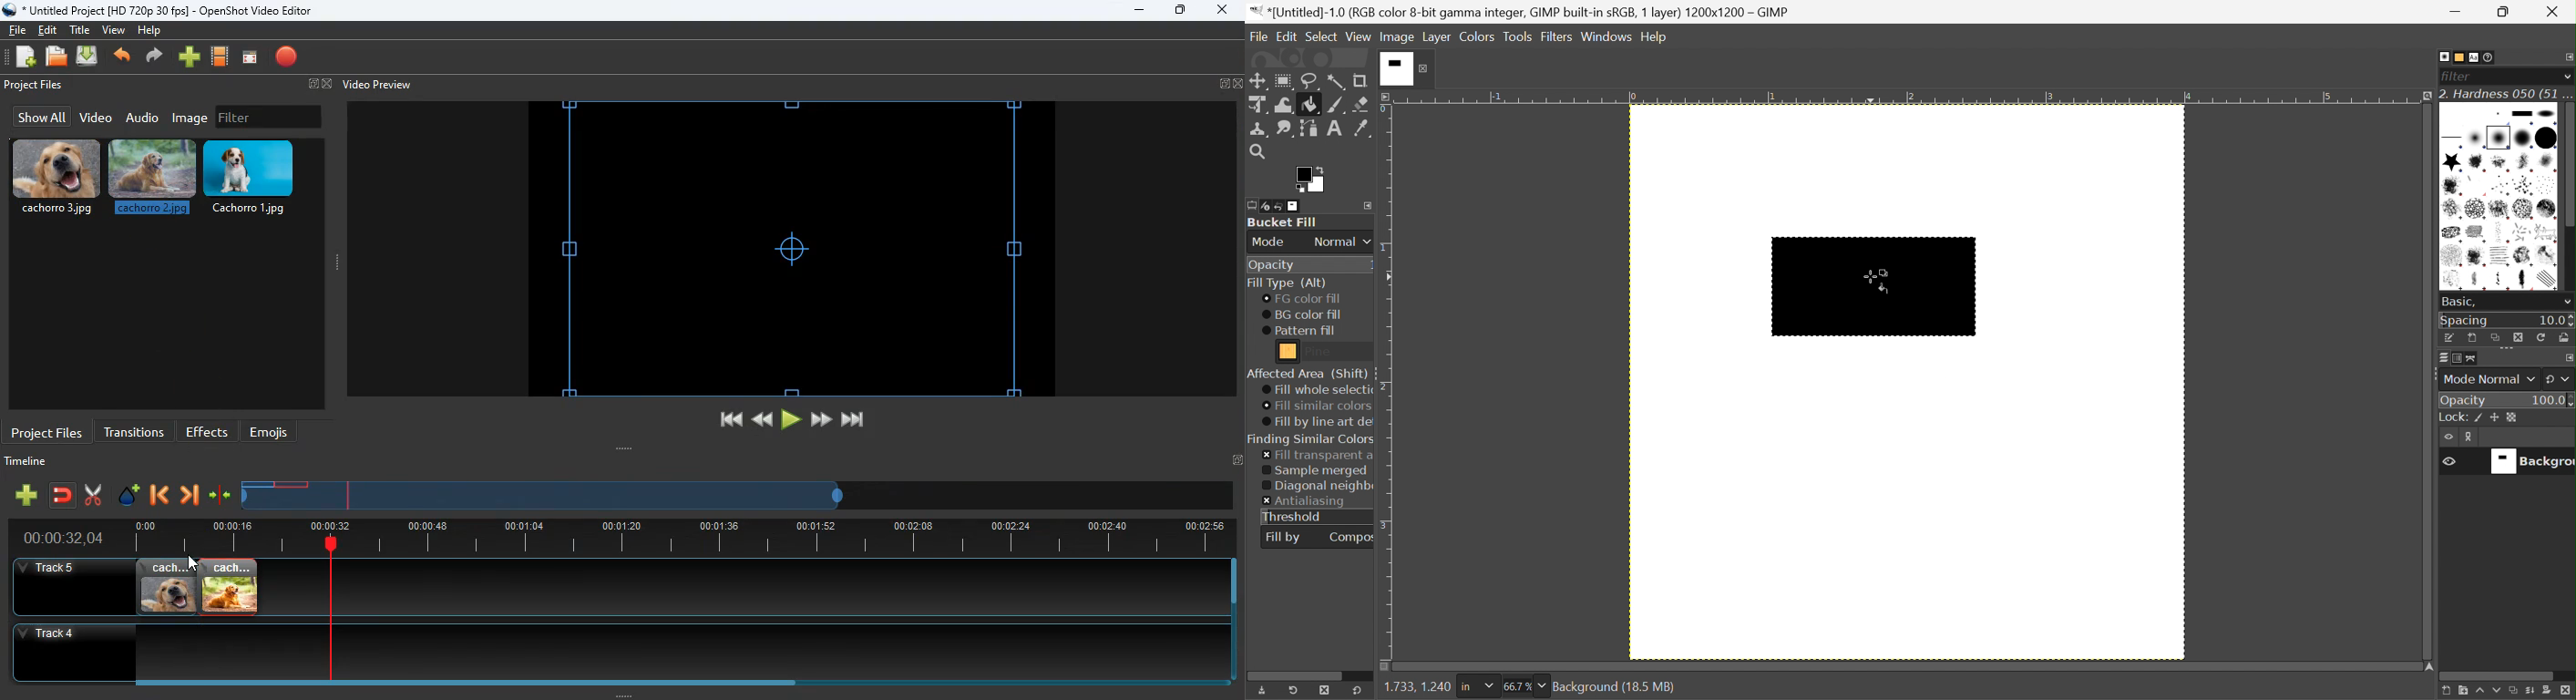  I want to click on Lower this layer one step, so click(2496, 692).